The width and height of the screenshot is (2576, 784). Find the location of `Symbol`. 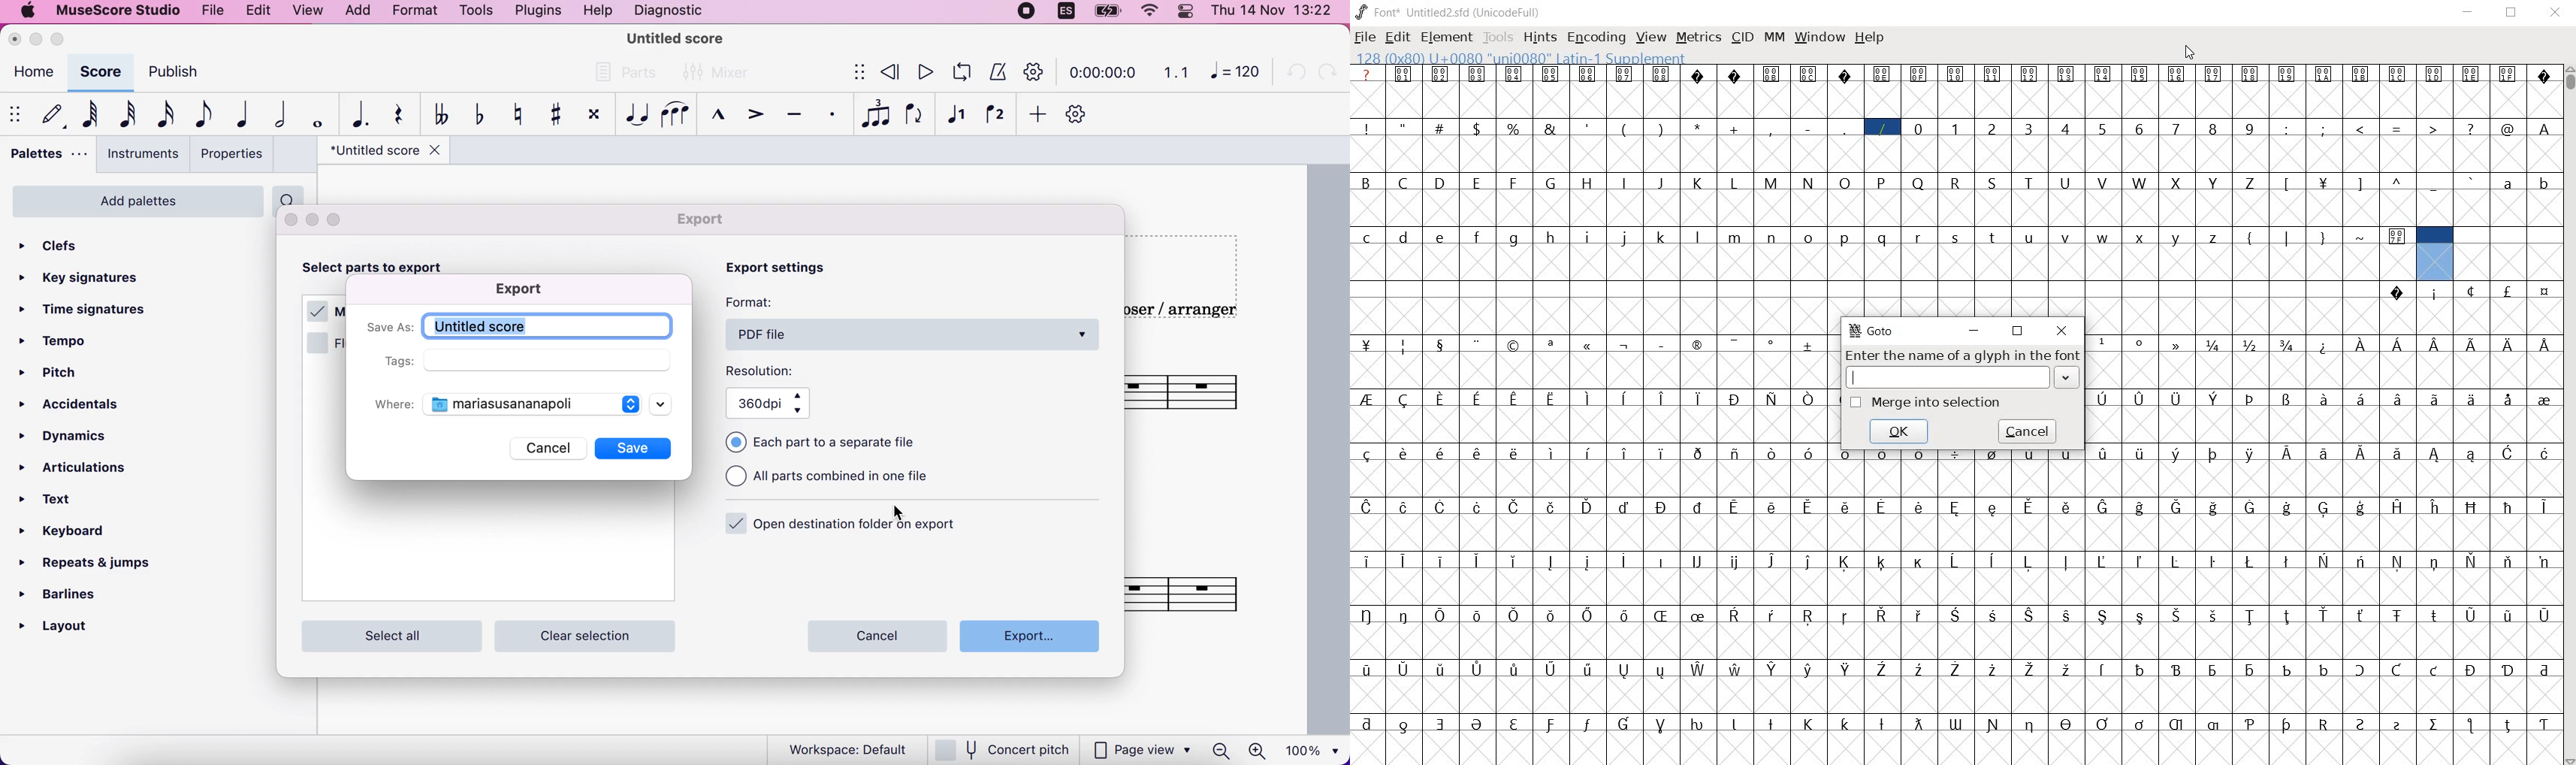

Symbol is located at coordinates (1772, 562).